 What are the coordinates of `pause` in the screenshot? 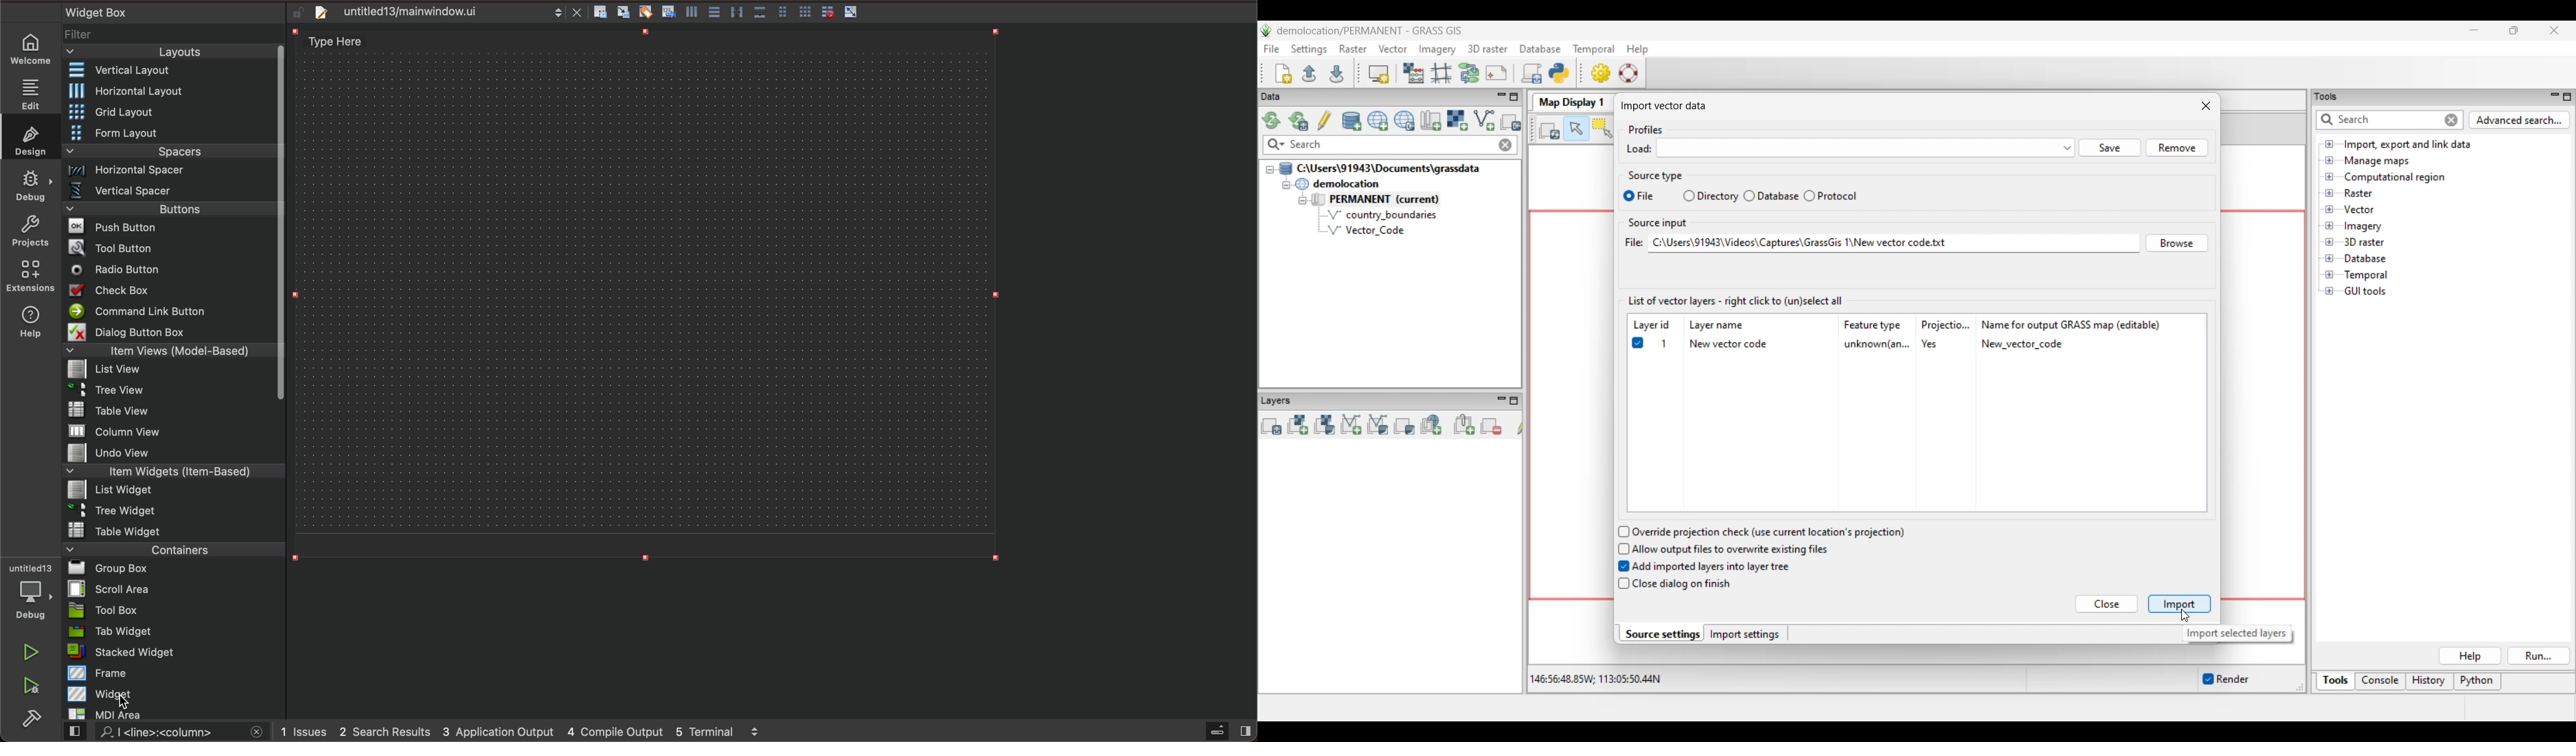 It's located at (32, 652).